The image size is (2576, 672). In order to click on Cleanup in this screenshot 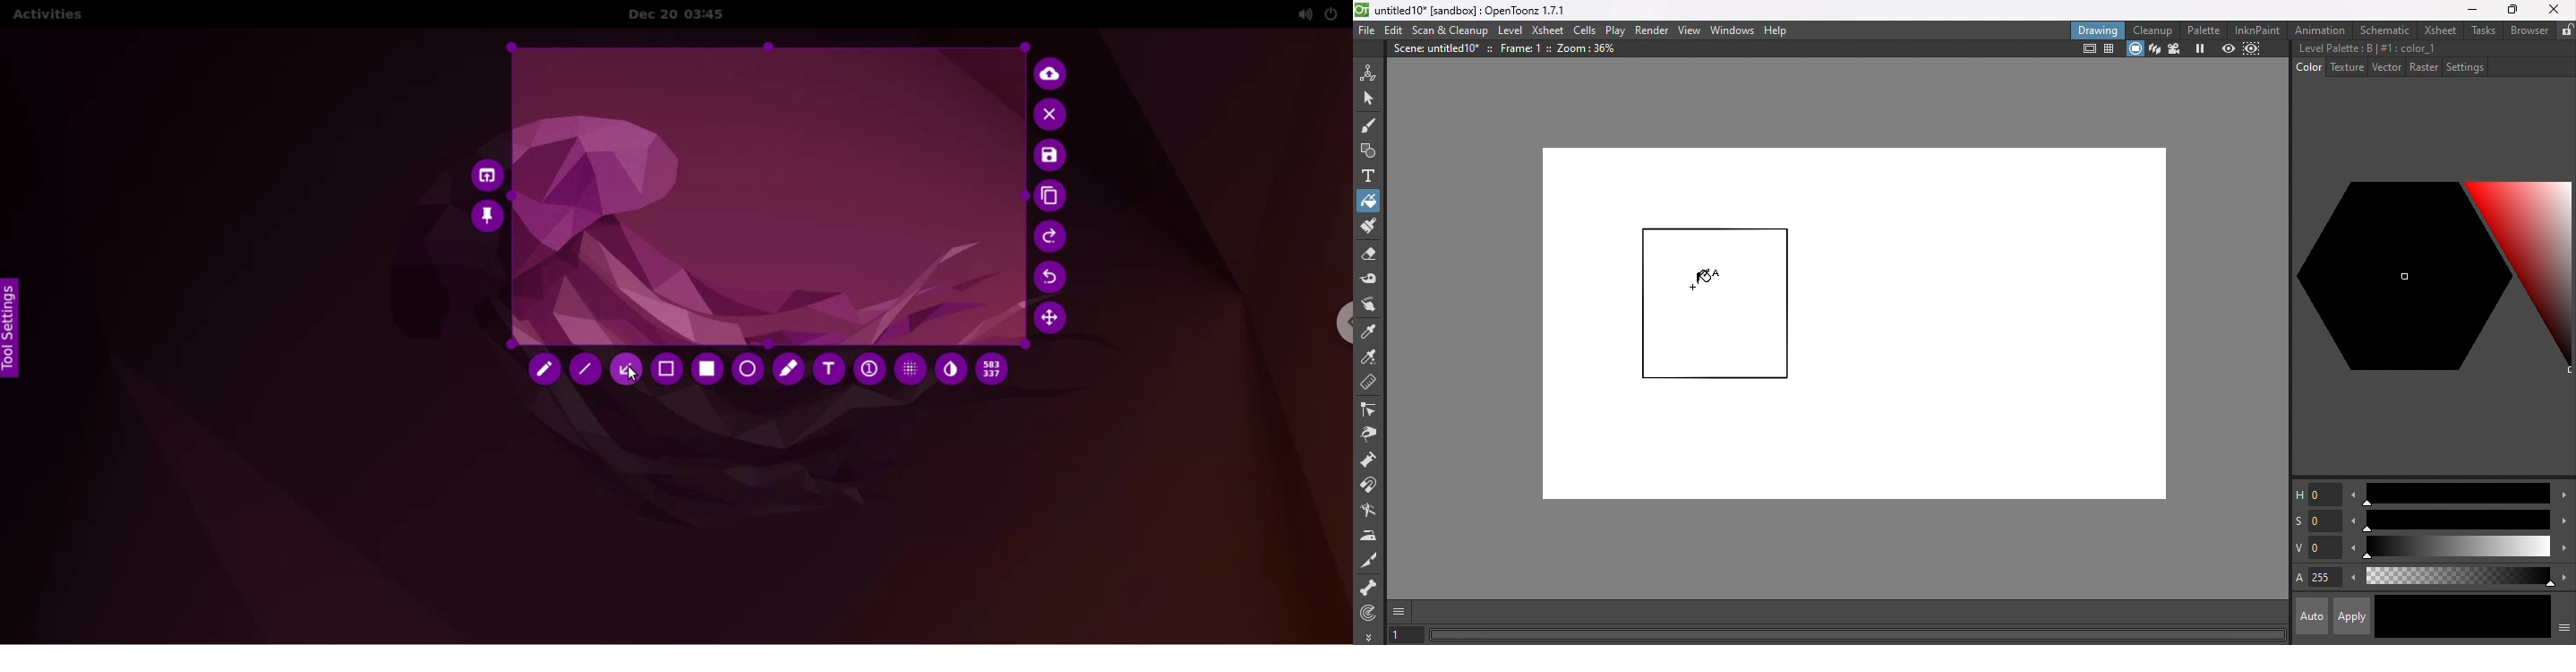, I will do `click(2152, 30)`.